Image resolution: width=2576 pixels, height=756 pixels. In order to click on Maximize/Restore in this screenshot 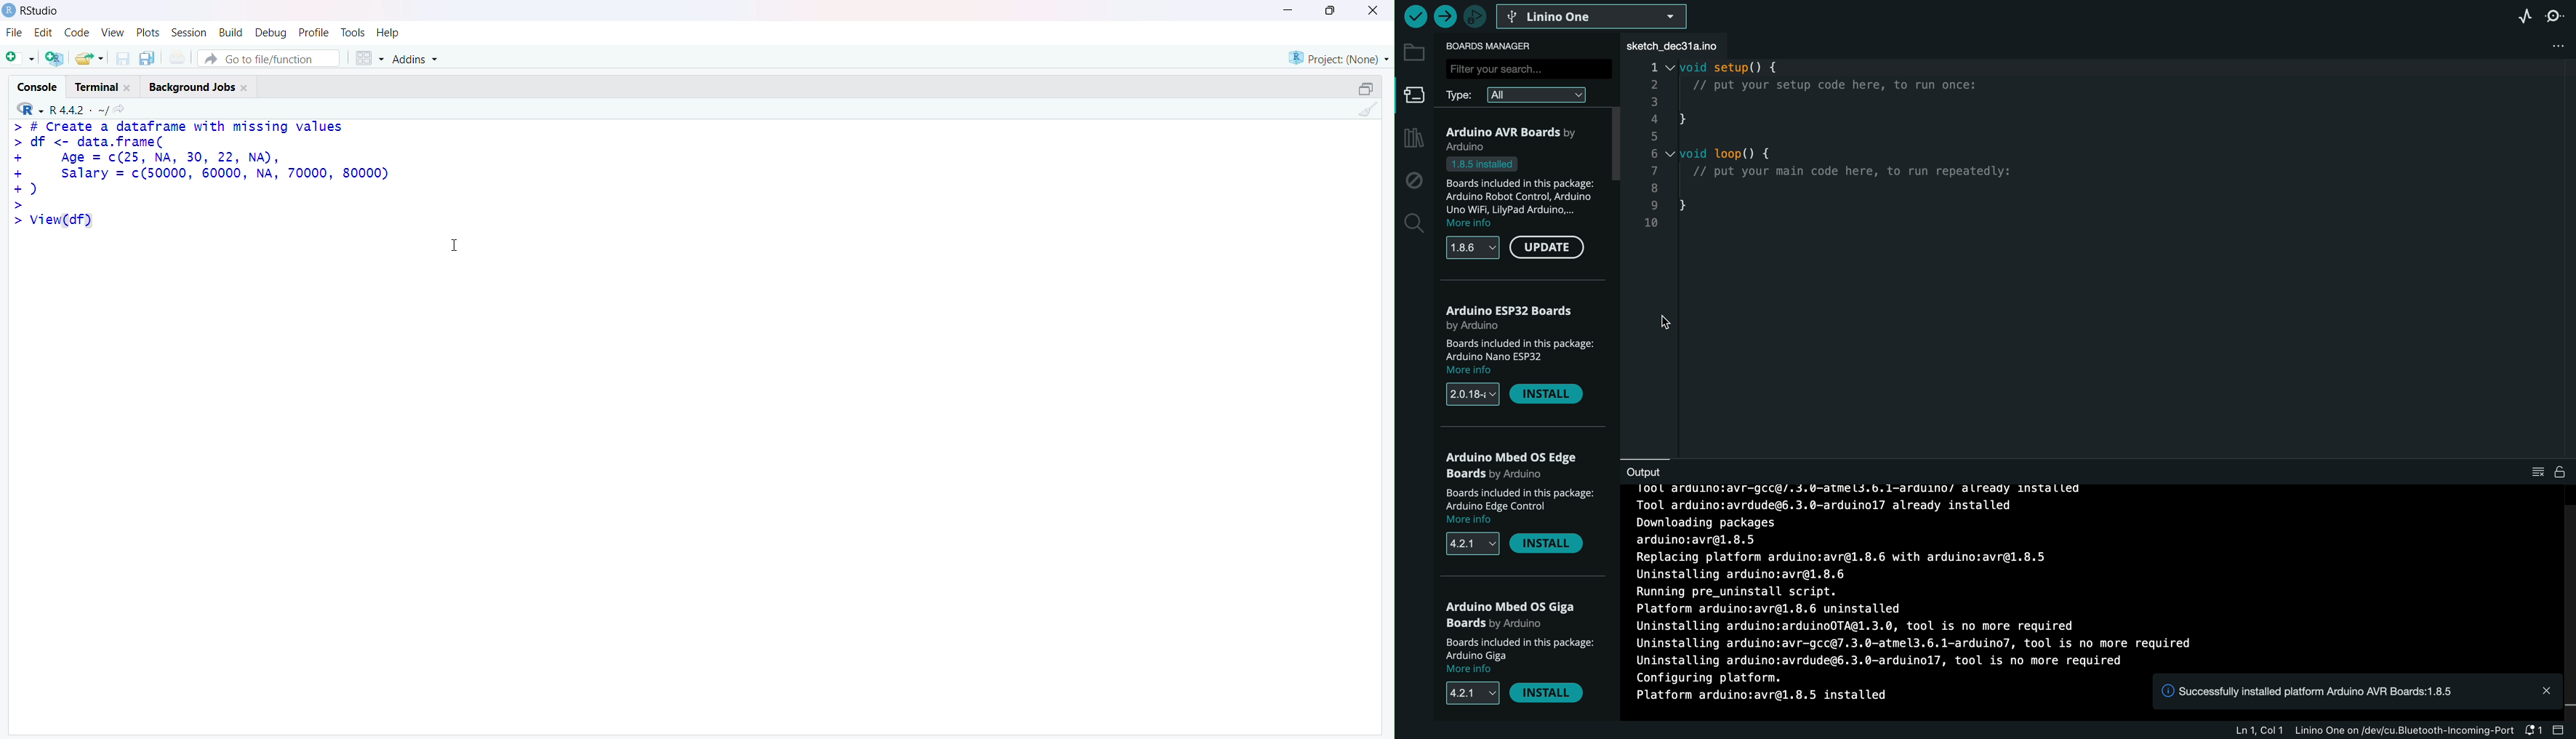, I will do `click(1368, 87)`.